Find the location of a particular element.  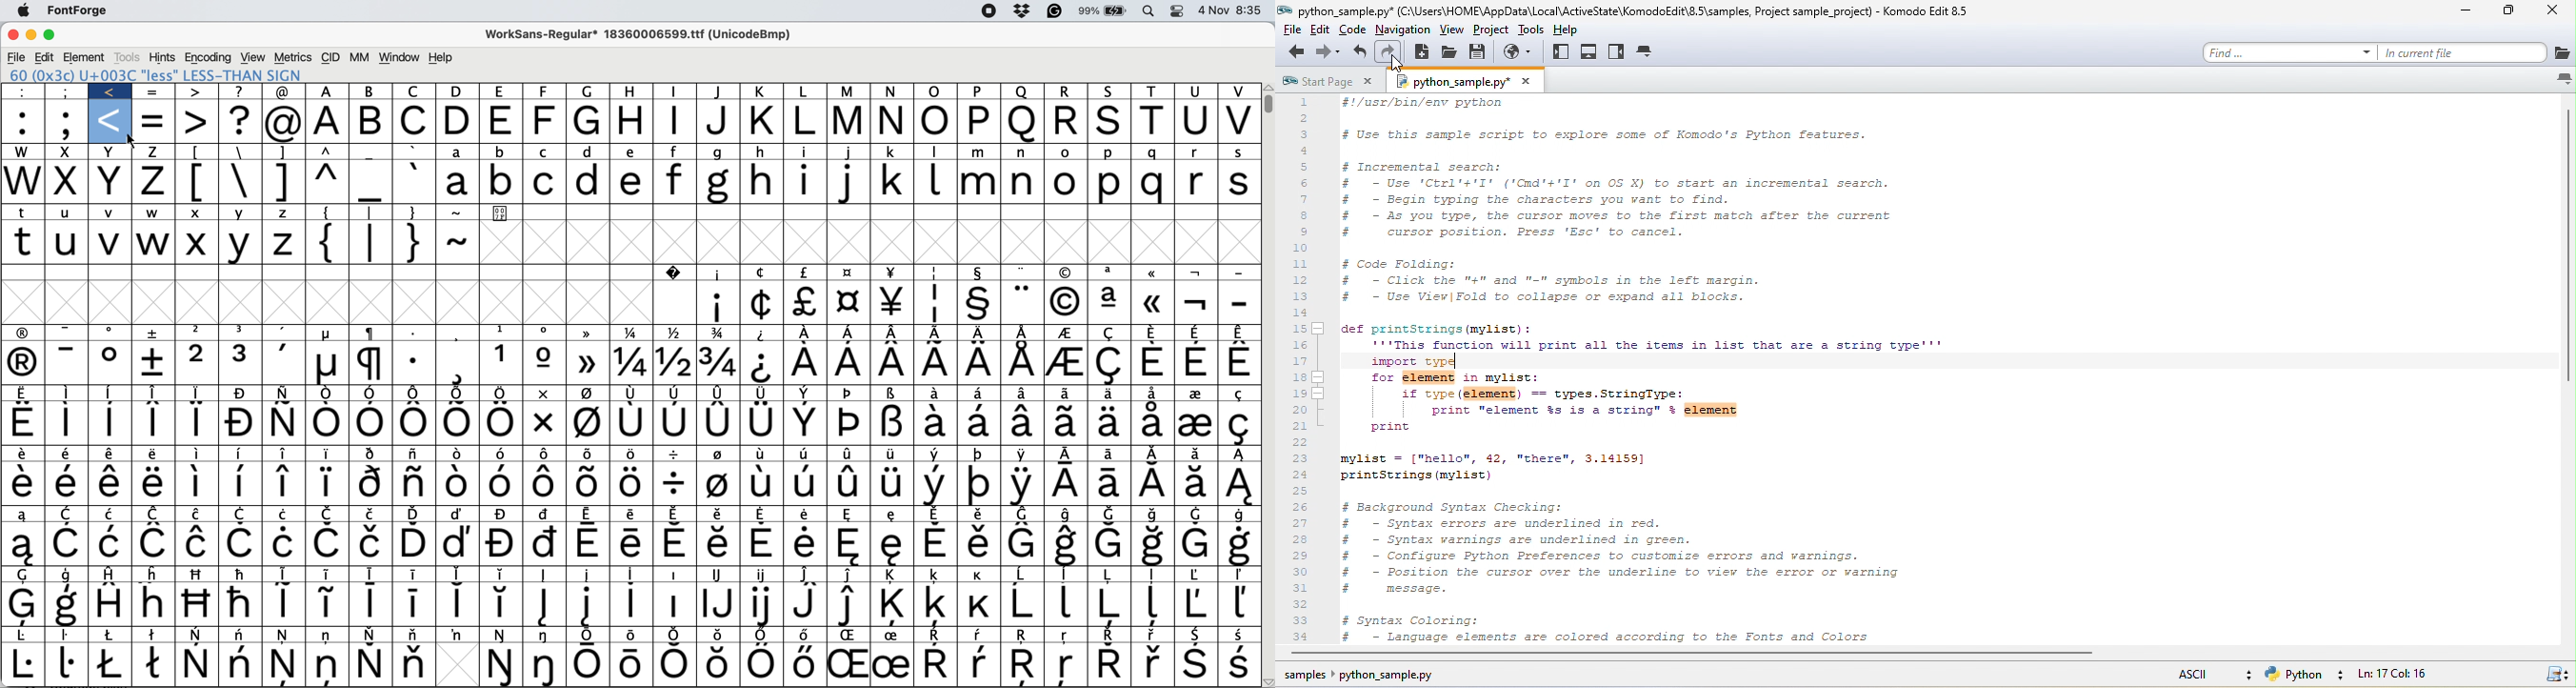

SymbolSymbol is located at coordinates (1154, 545).